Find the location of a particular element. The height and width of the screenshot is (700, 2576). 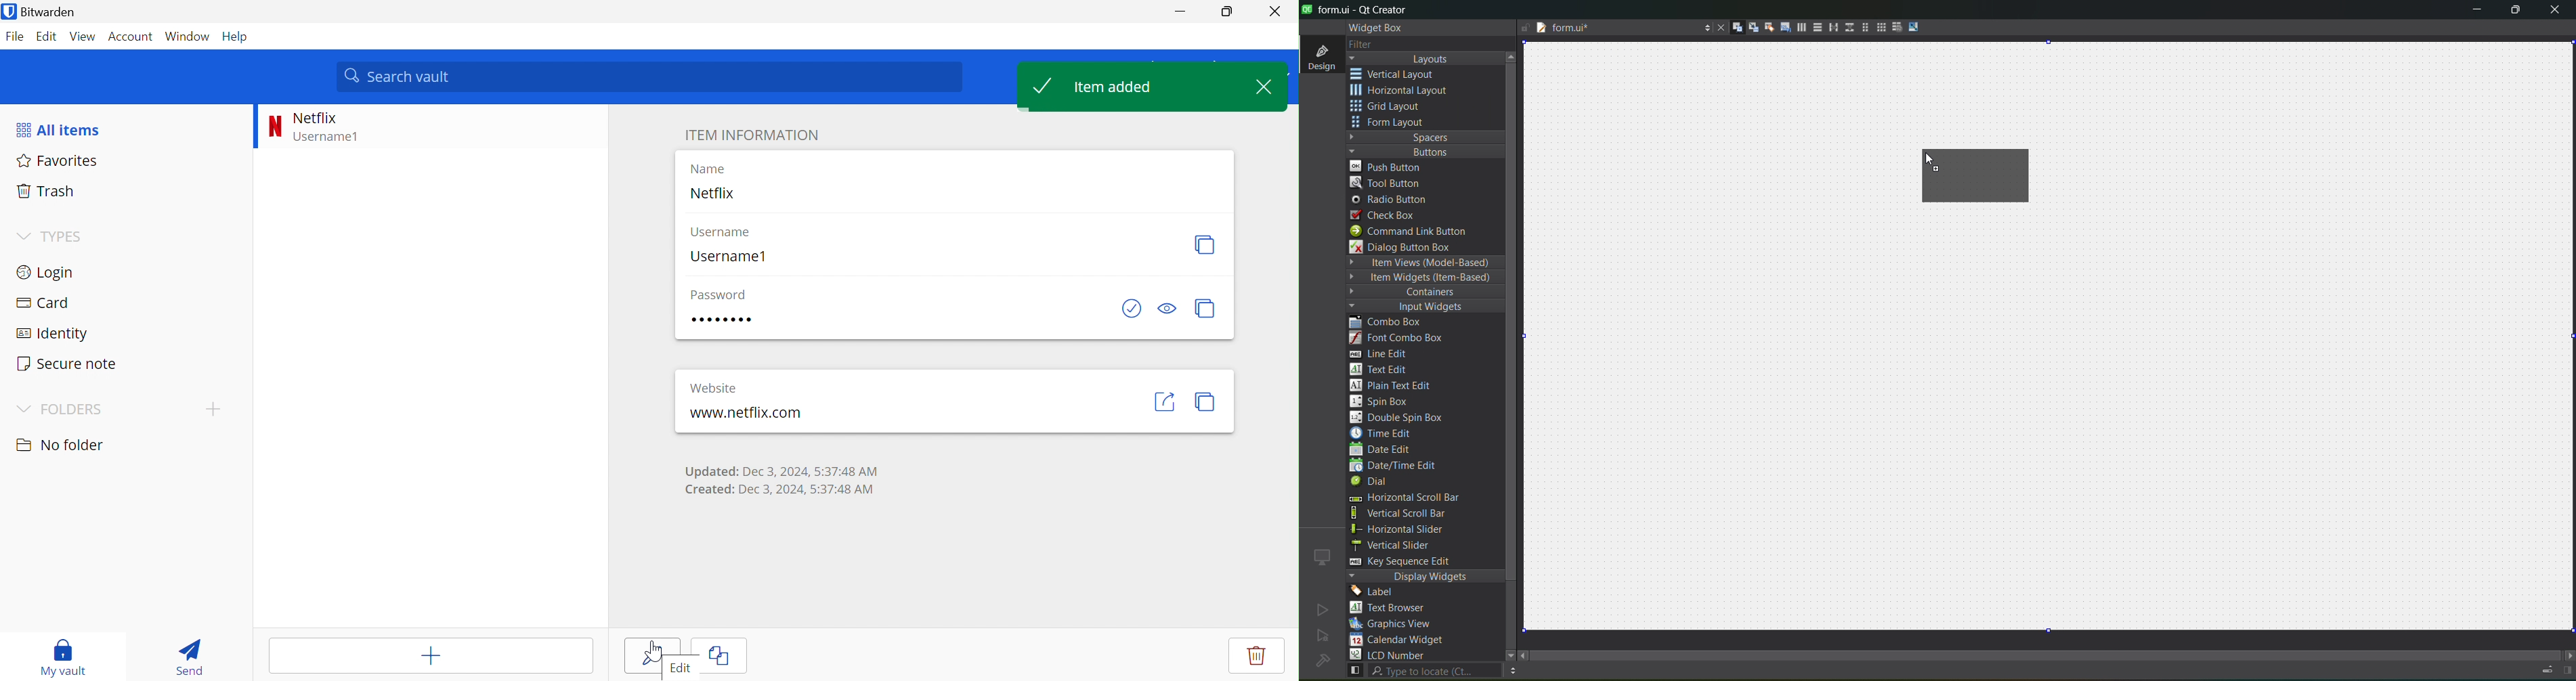

buttons is located at coordinates (1423, 151).